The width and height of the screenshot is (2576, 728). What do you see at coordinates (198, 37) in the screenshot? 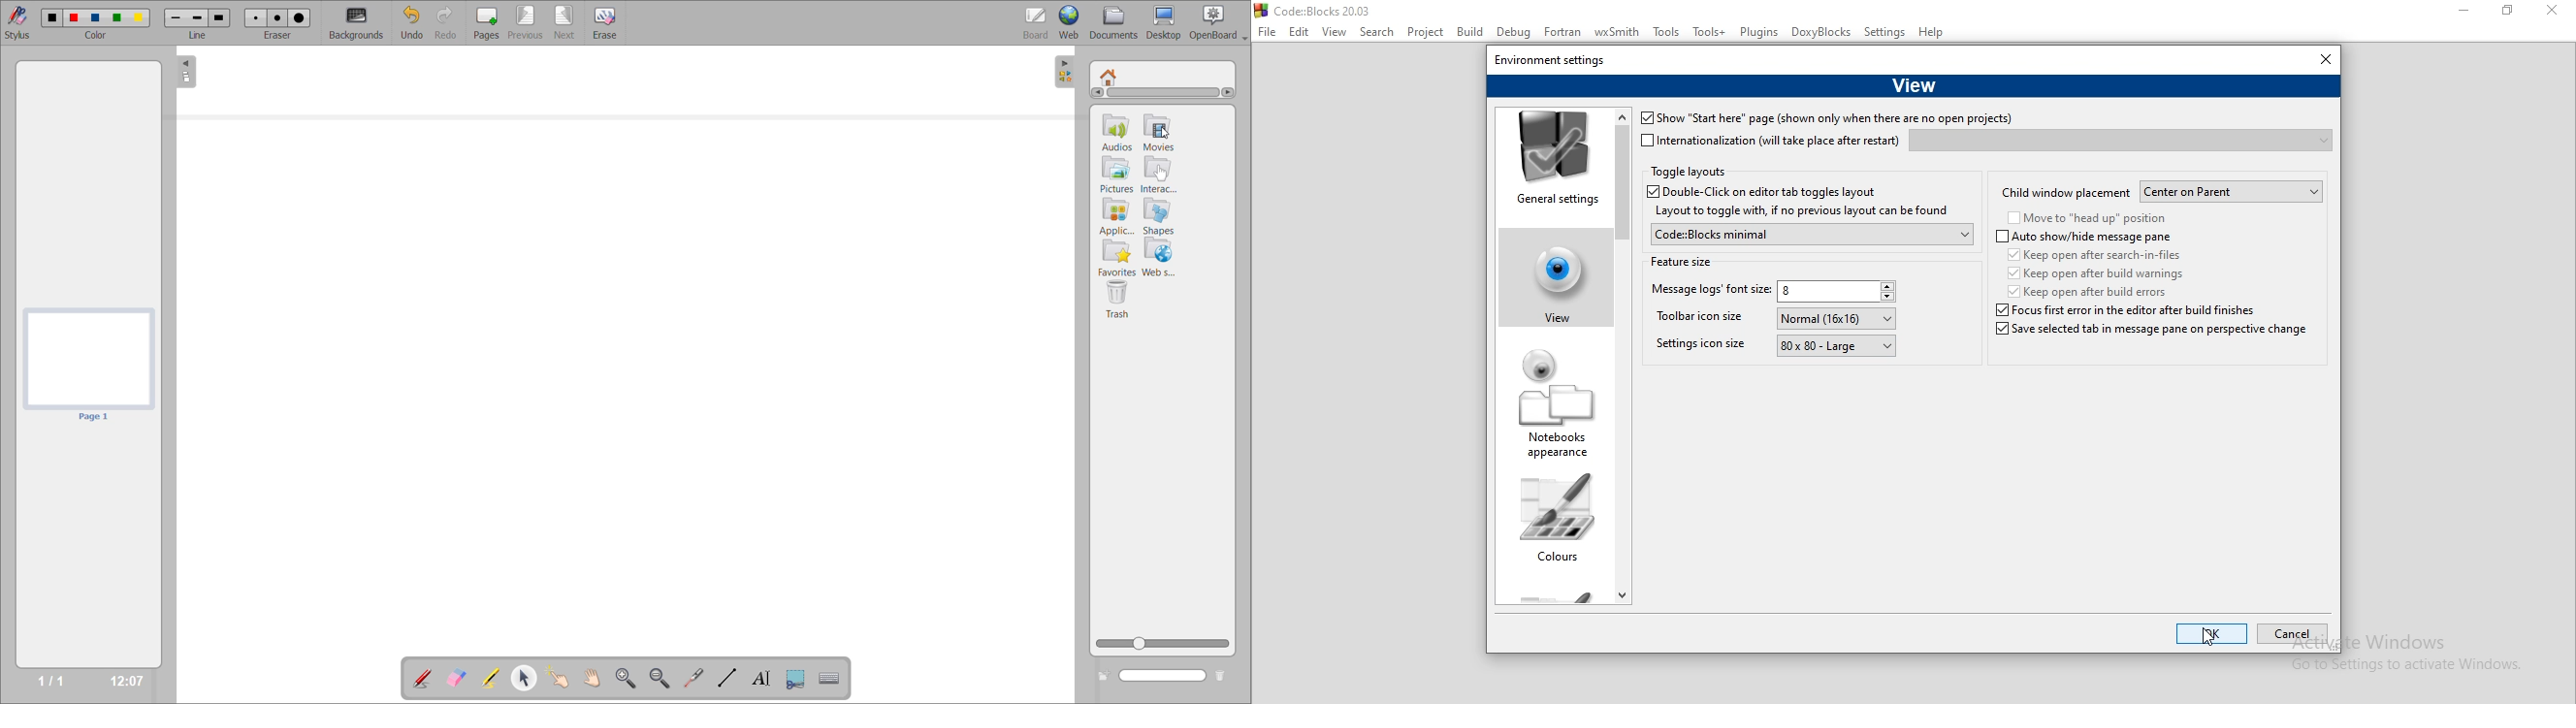
I see `line ` at bounding box center [198, 37].